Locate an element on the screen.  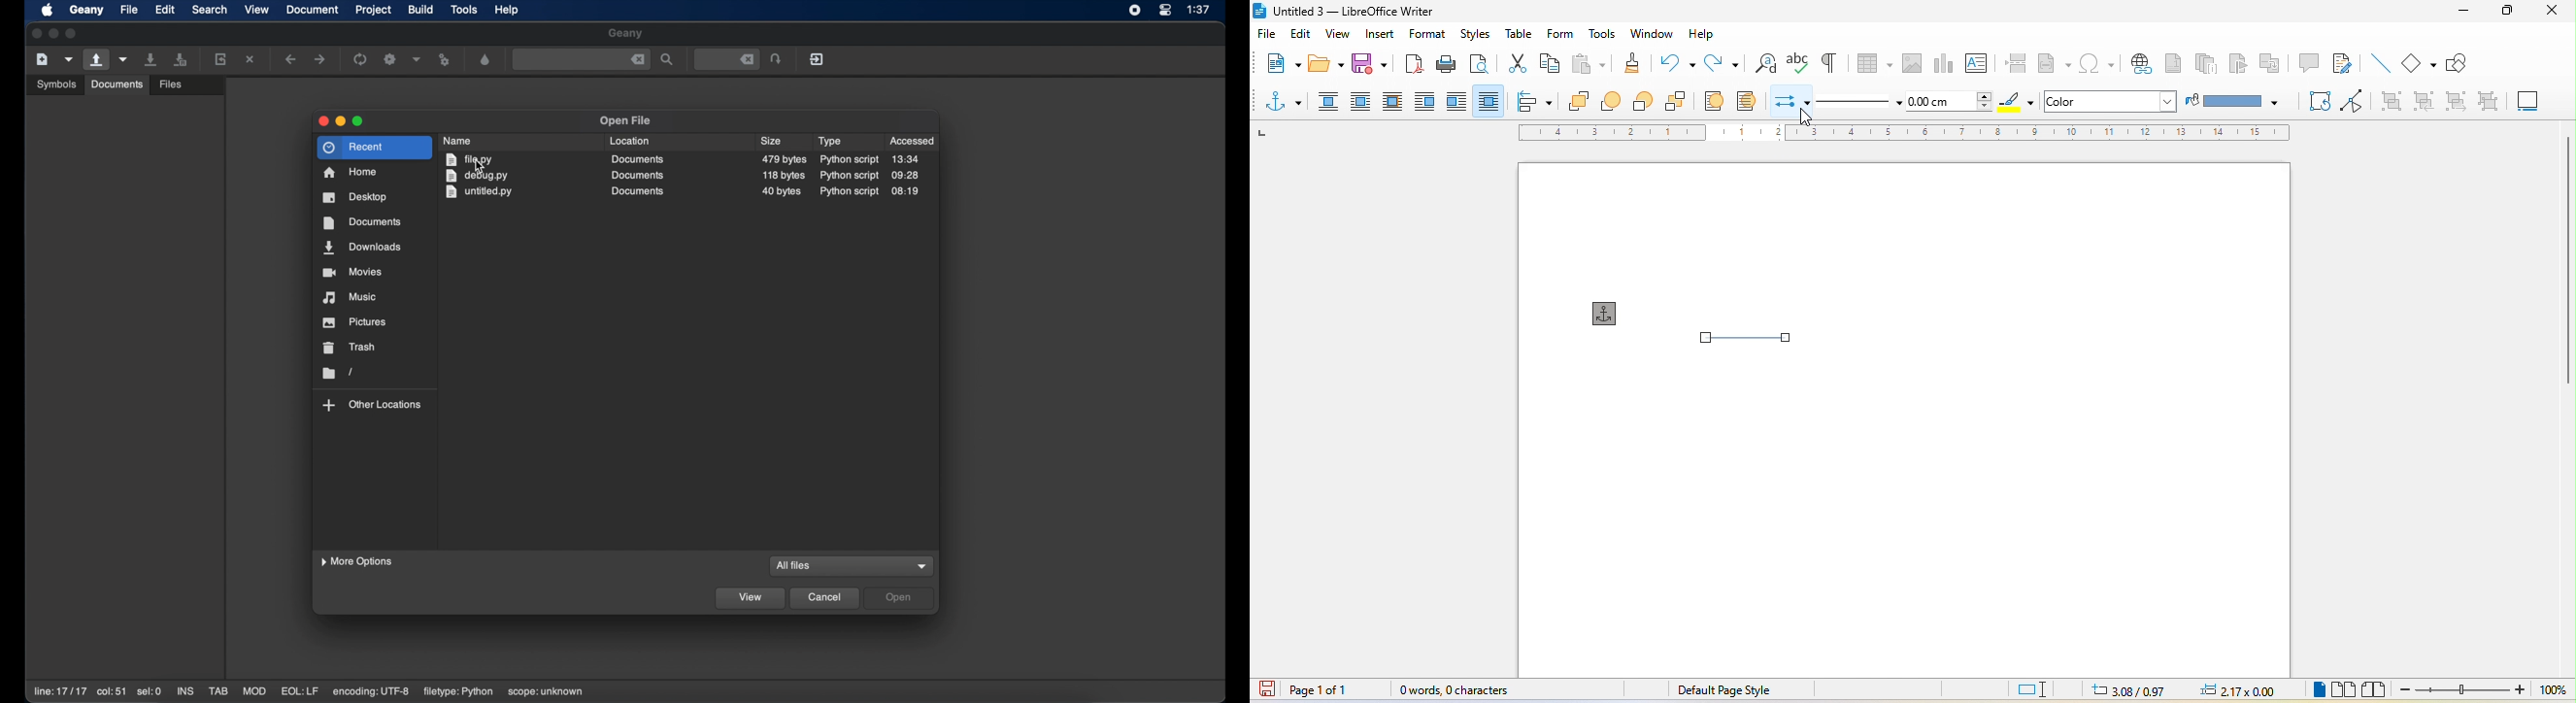
line style is located at coordinates (1858, 100).